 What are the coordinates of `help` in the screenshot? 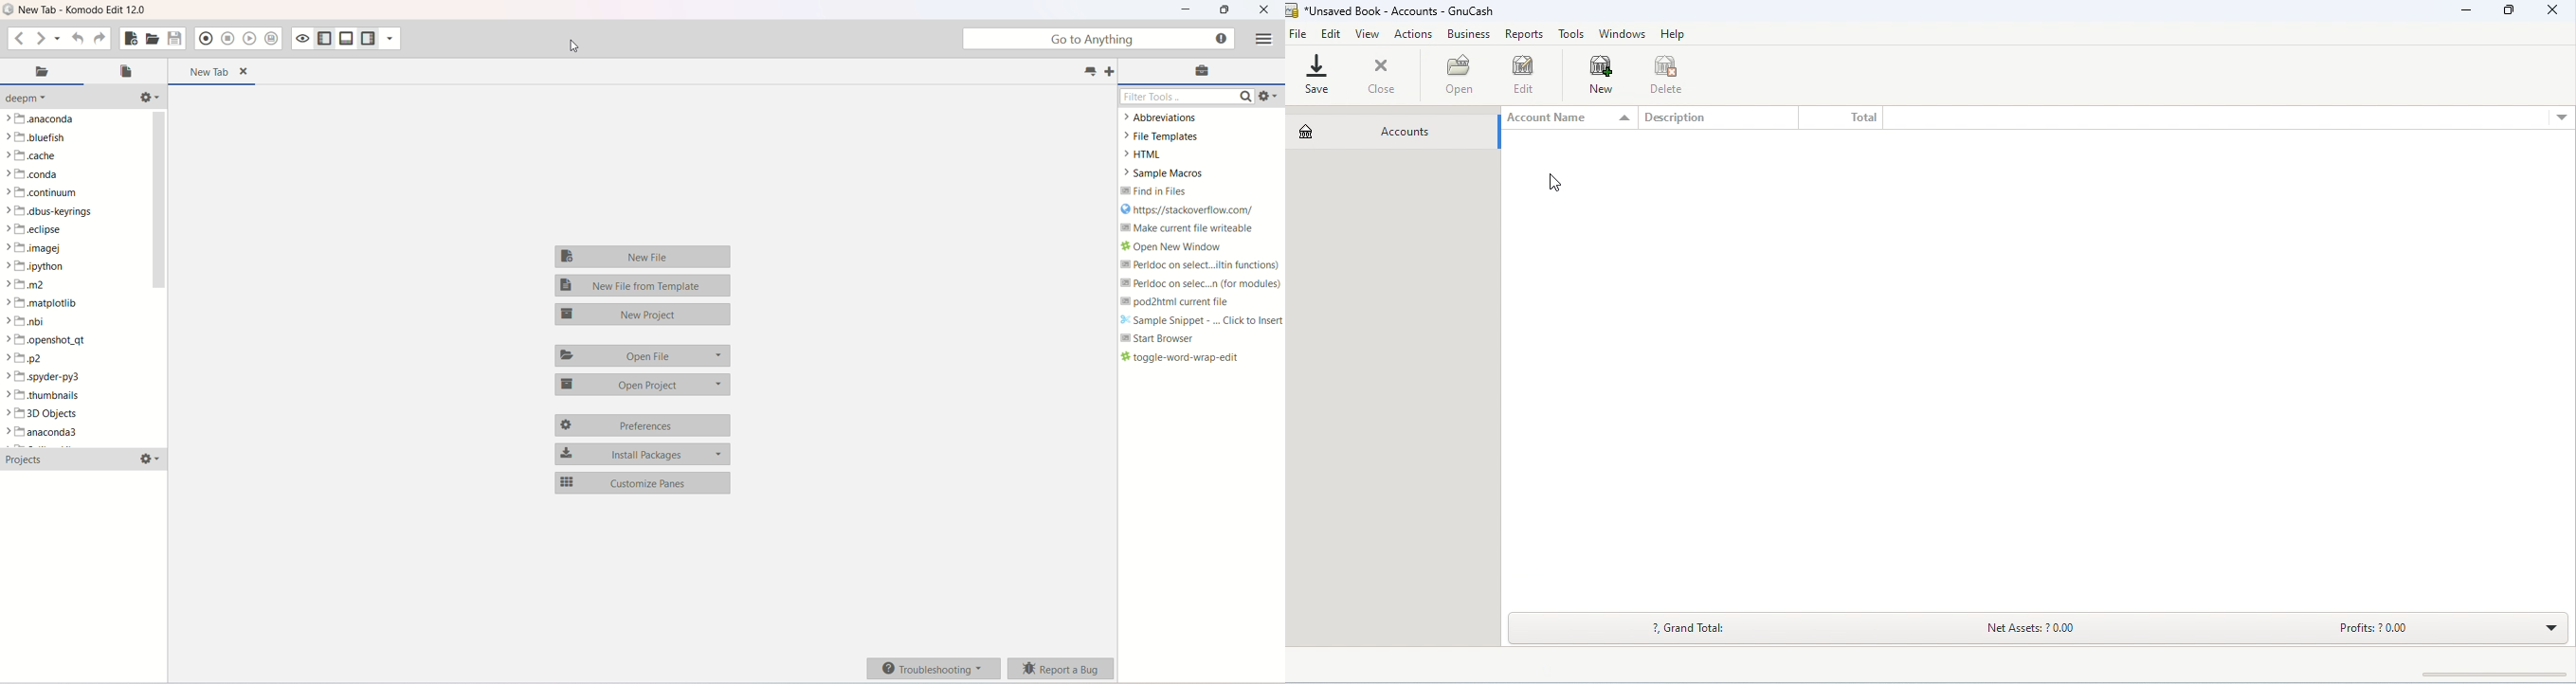 It's located at (1672, 33).